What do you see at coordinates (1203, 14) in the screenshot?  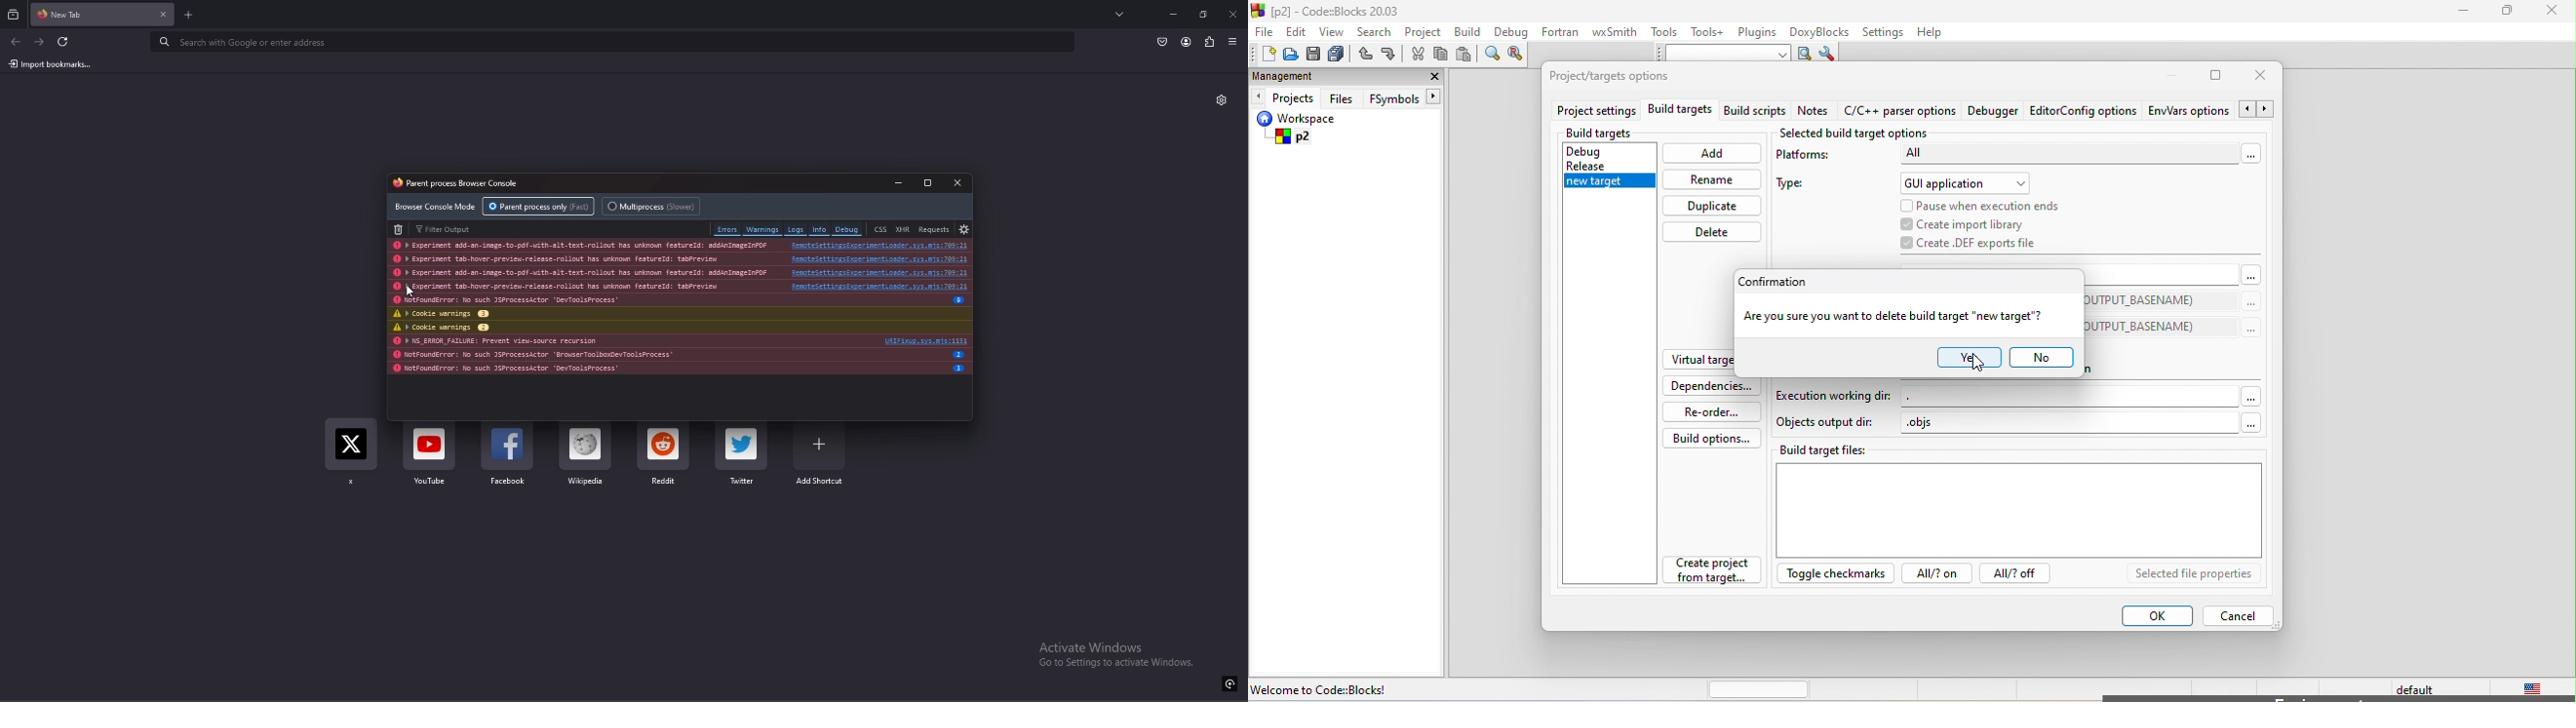 I see `resize` at bounding box center [1203, 14].